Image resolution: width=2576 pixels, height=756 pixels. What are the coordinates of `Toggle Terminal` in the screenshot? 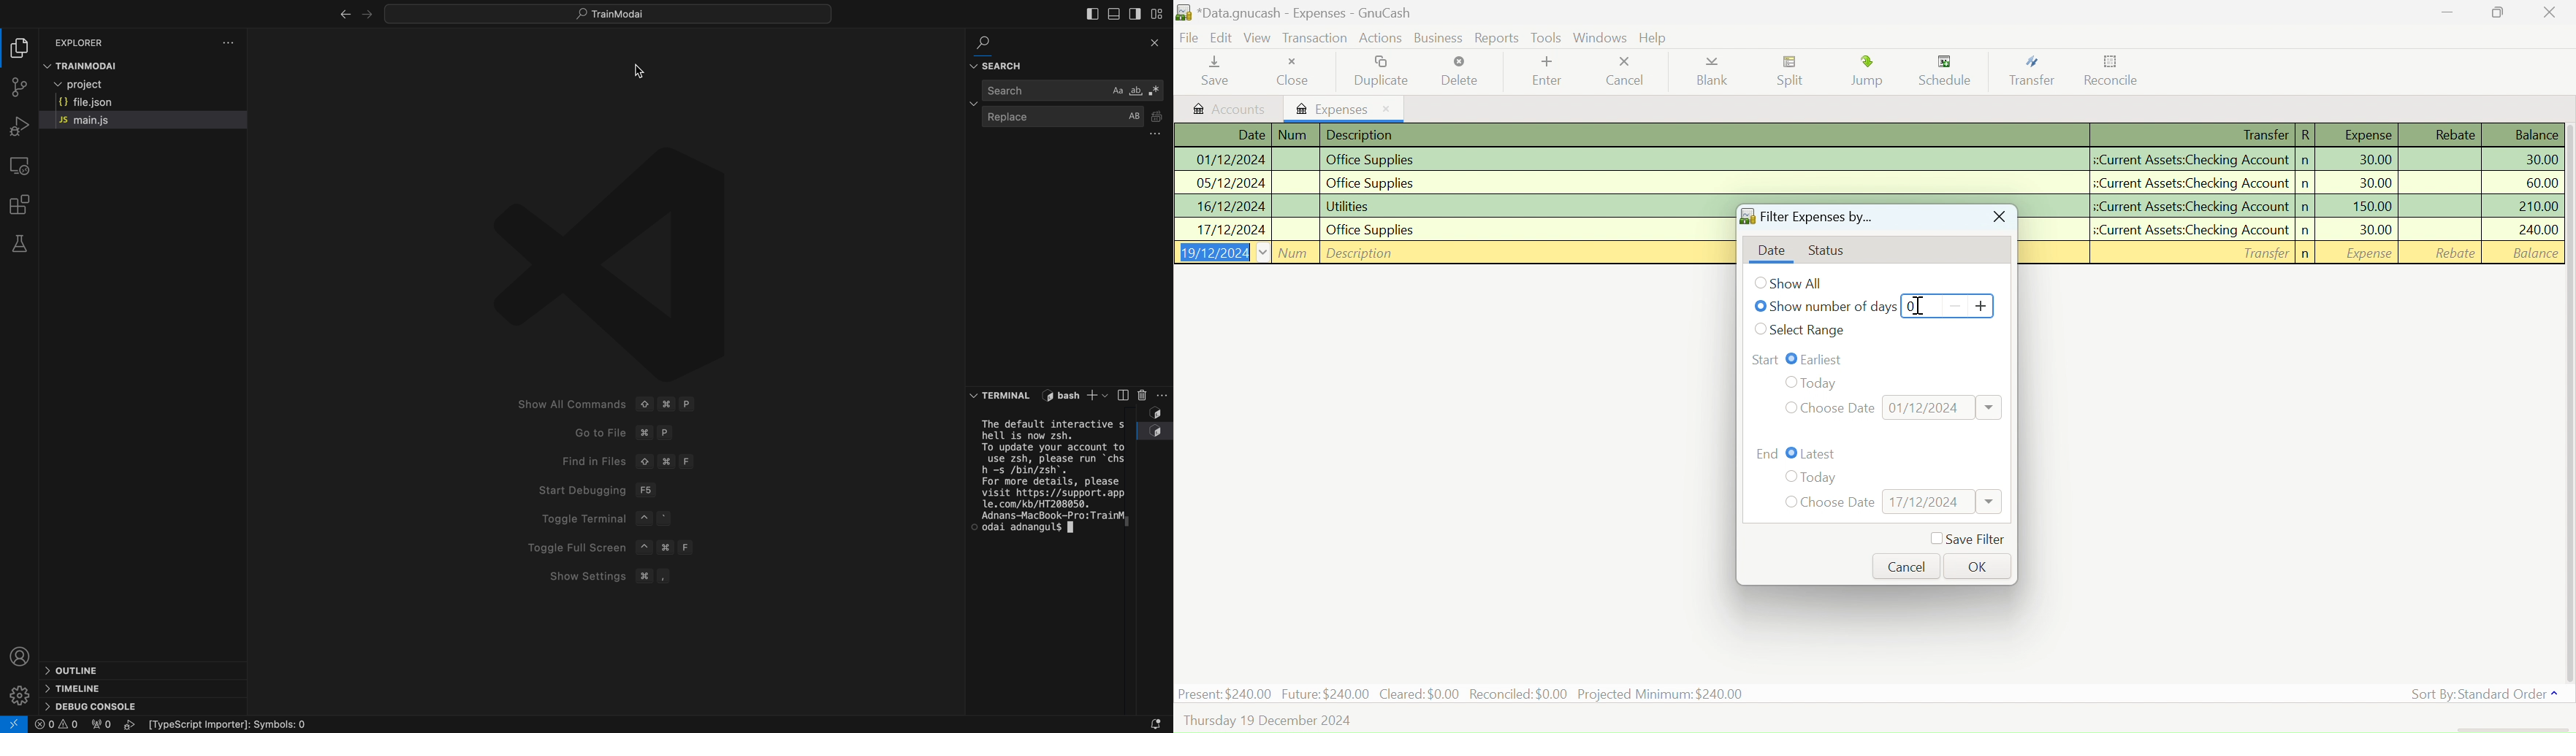 It's located at (601, 520).